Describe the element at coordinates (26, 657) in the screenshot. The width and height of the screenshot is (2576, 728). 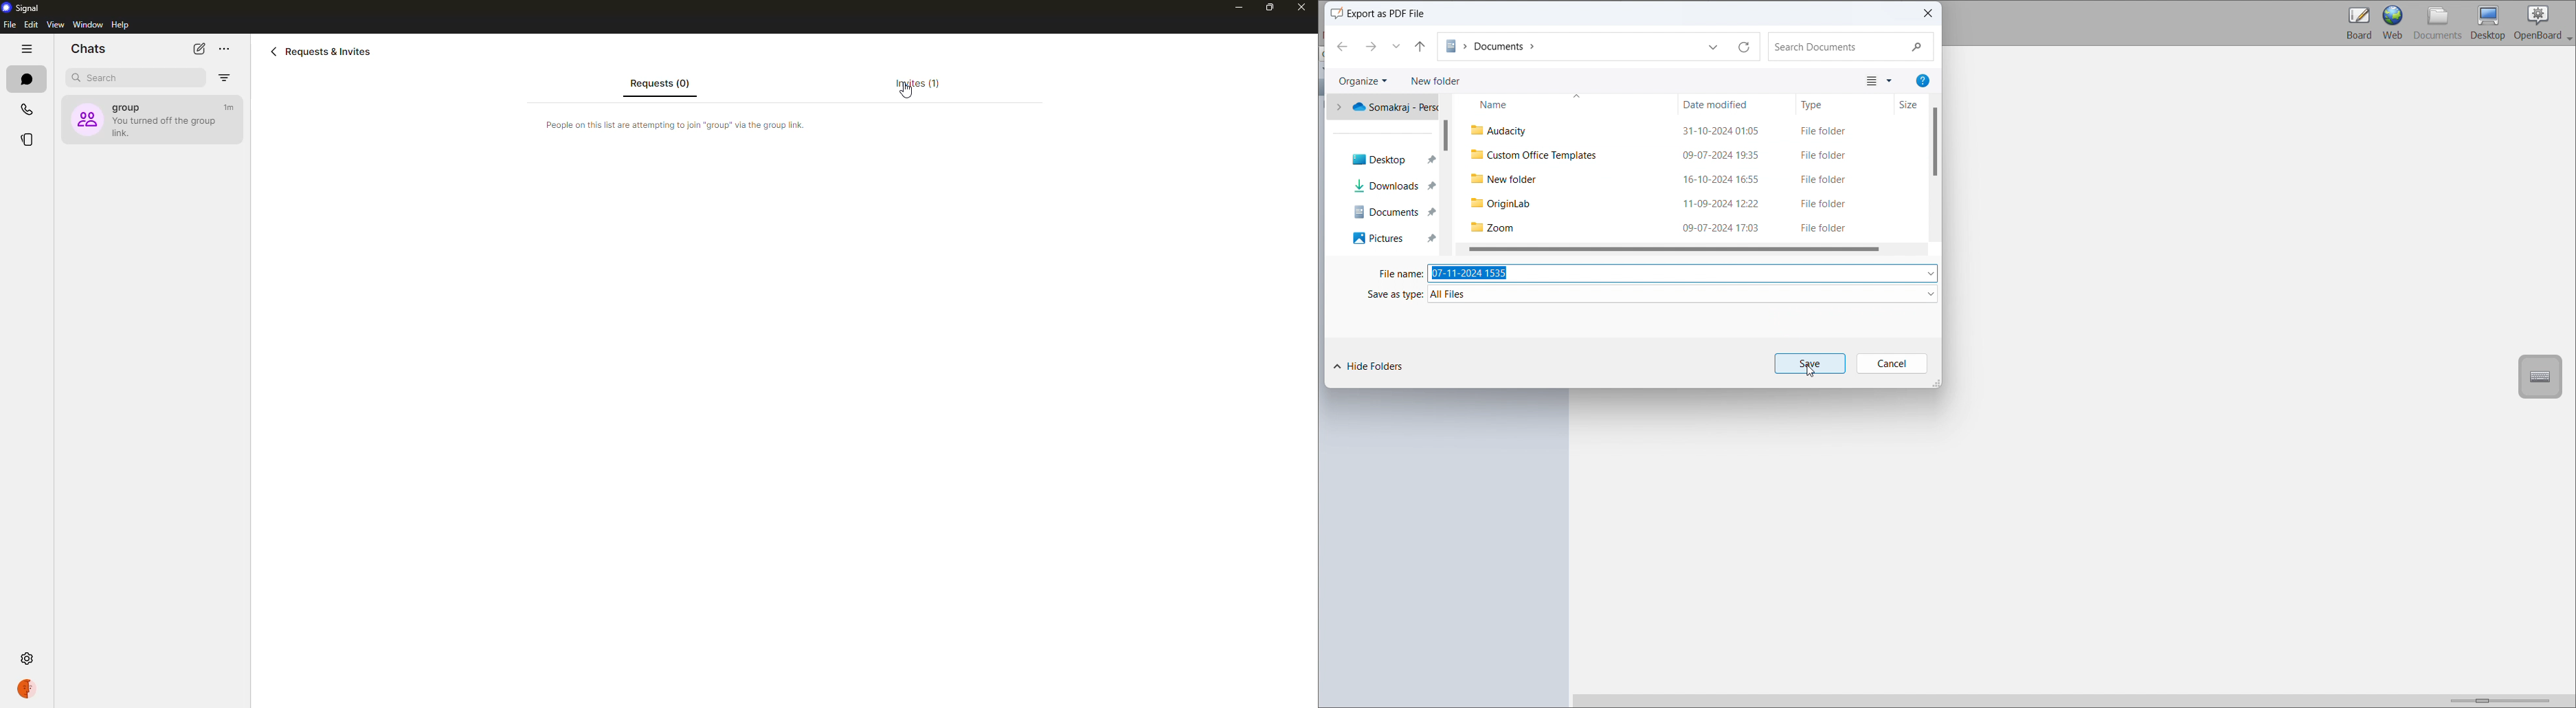
I see `settings` at that location.